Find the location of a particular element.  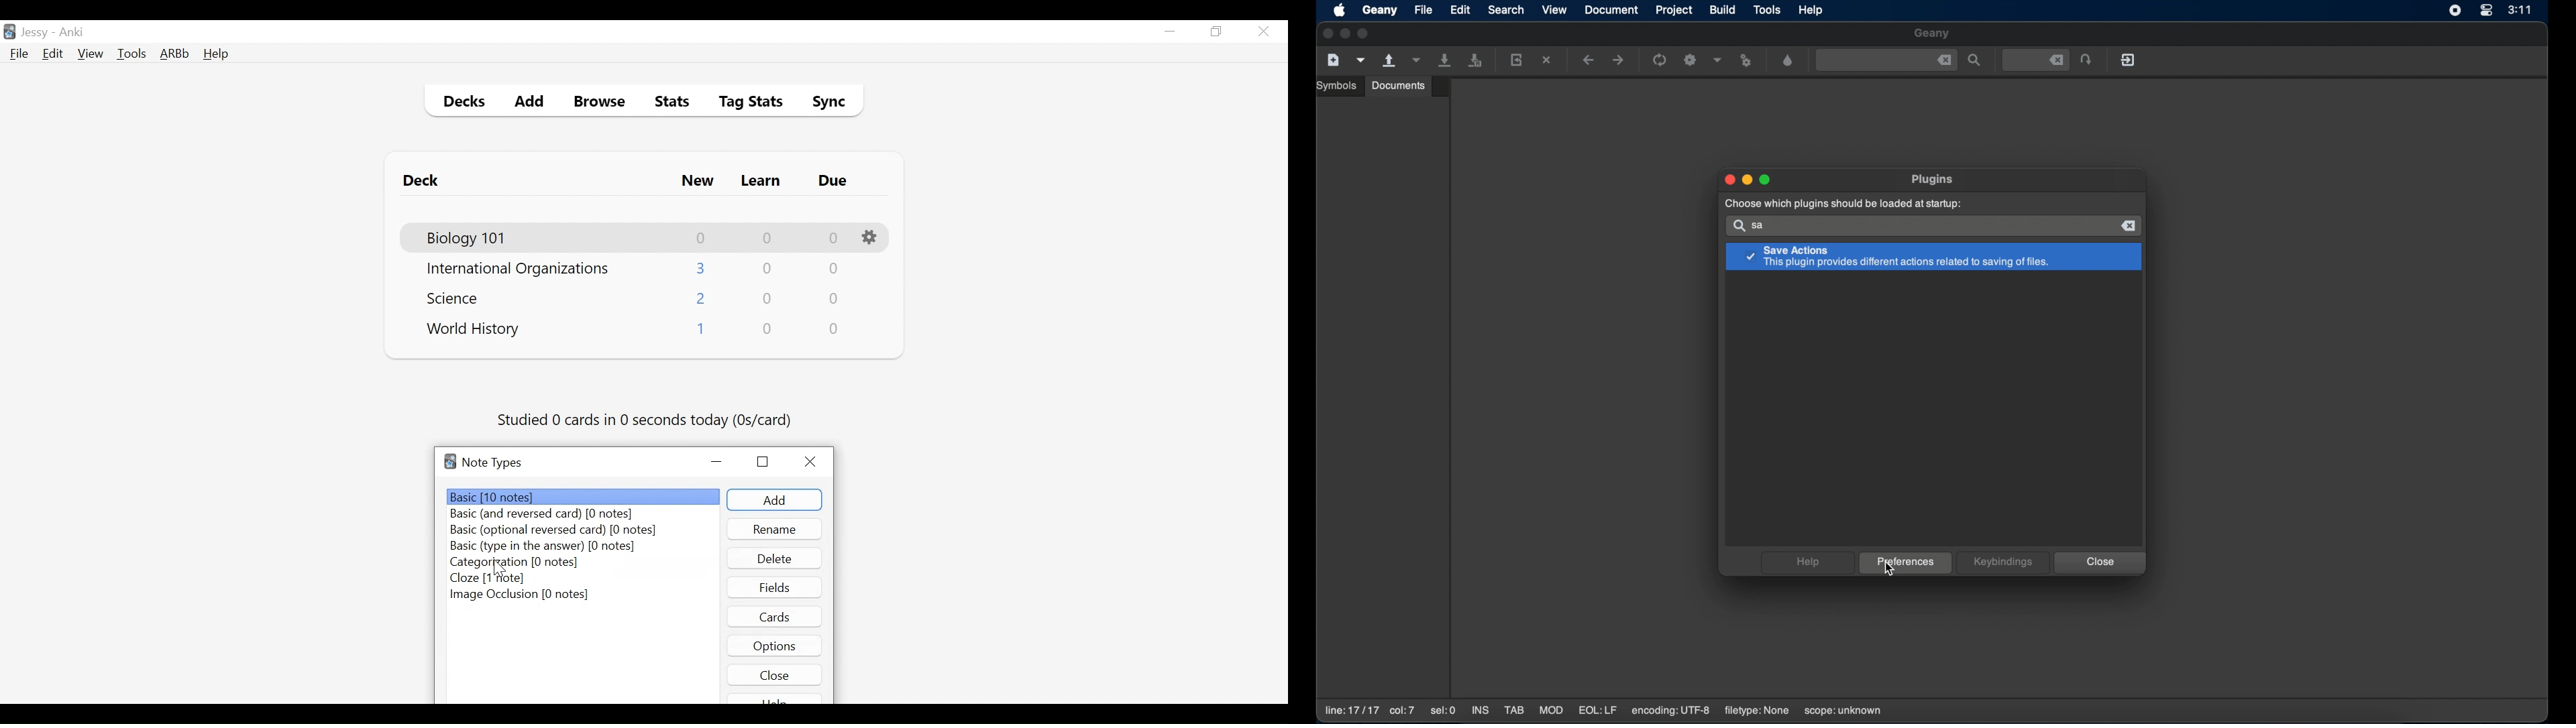

Basic (type in the answer)  (number of notes) is located at coordinates (543, 547).